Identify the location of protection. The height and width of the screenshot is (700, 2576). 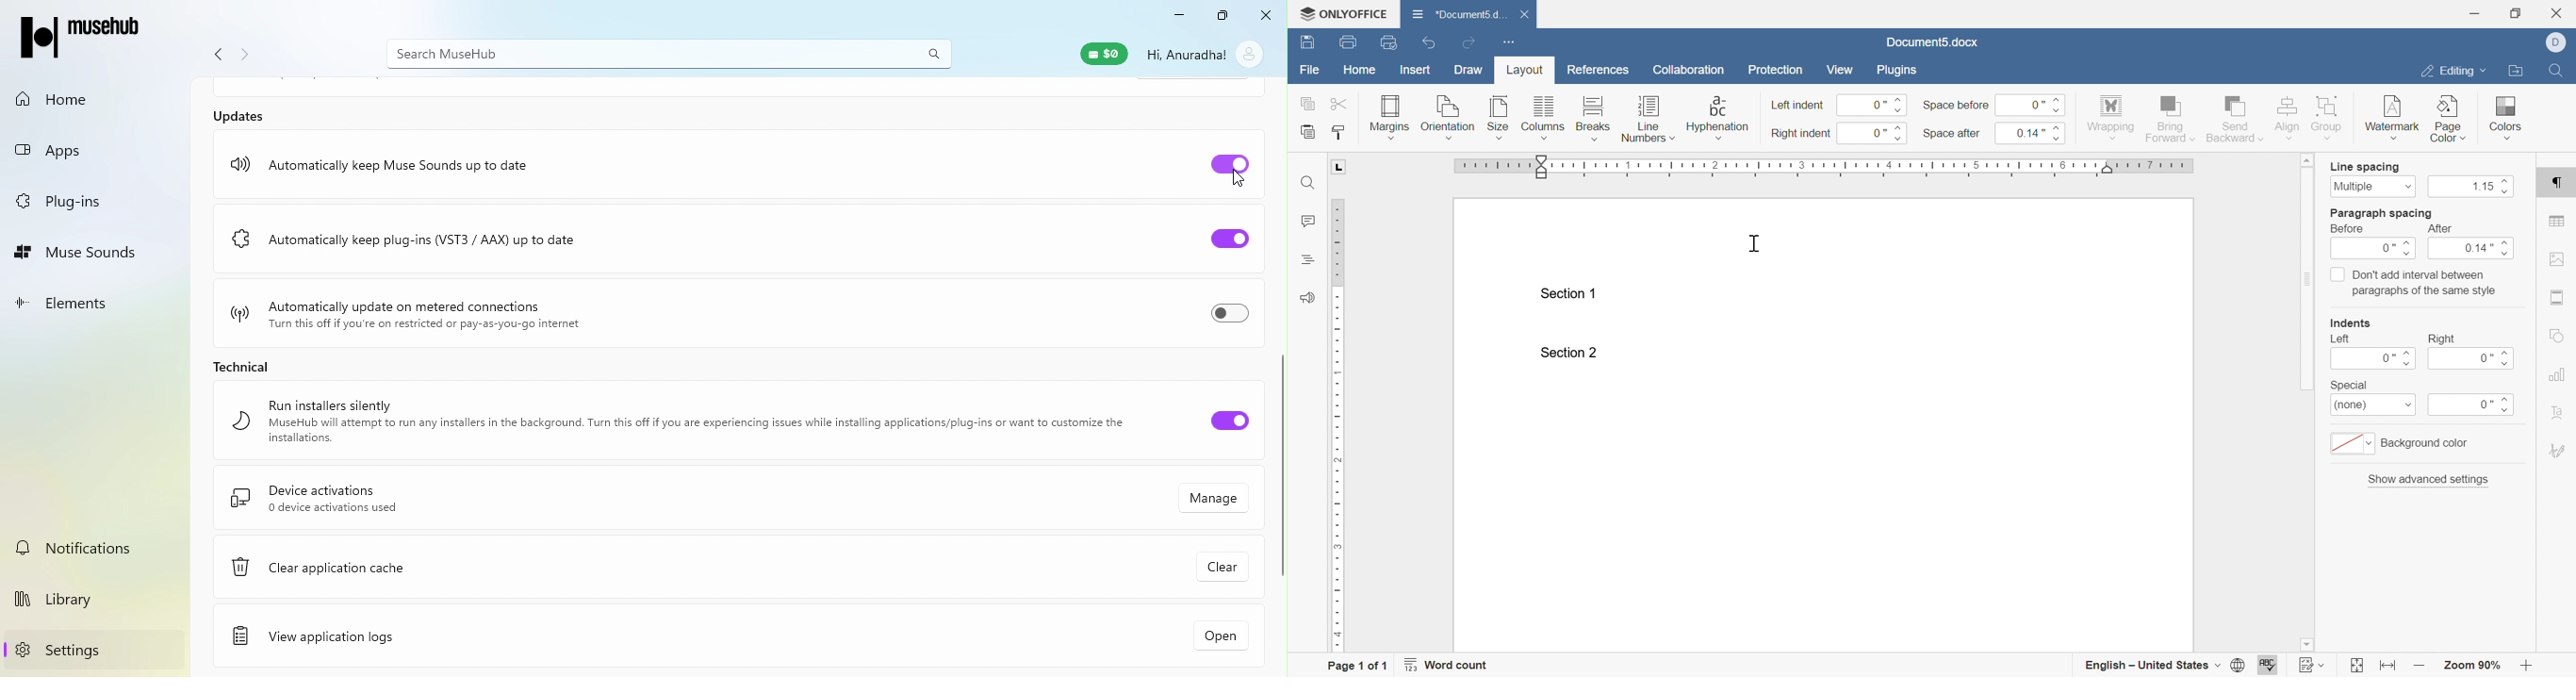
(1777, 70).